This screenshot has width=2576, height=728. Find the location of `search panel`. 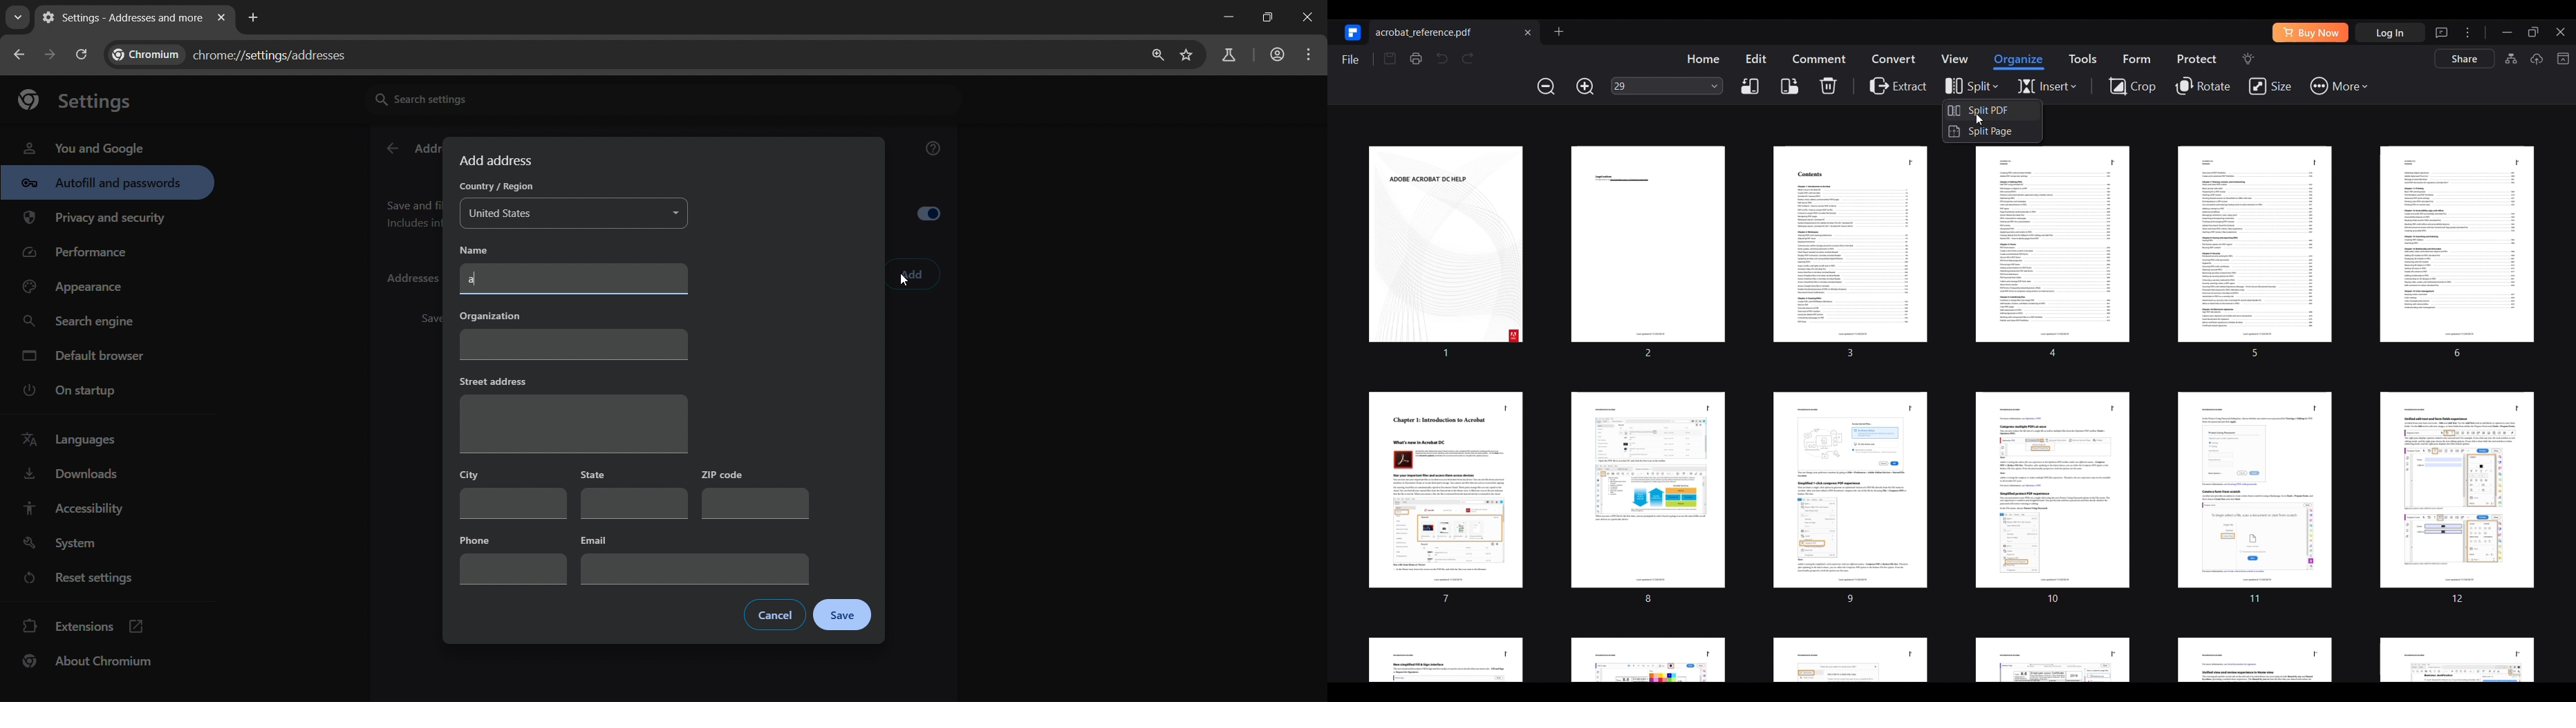

search panel is located at coordinates (1227, 56).